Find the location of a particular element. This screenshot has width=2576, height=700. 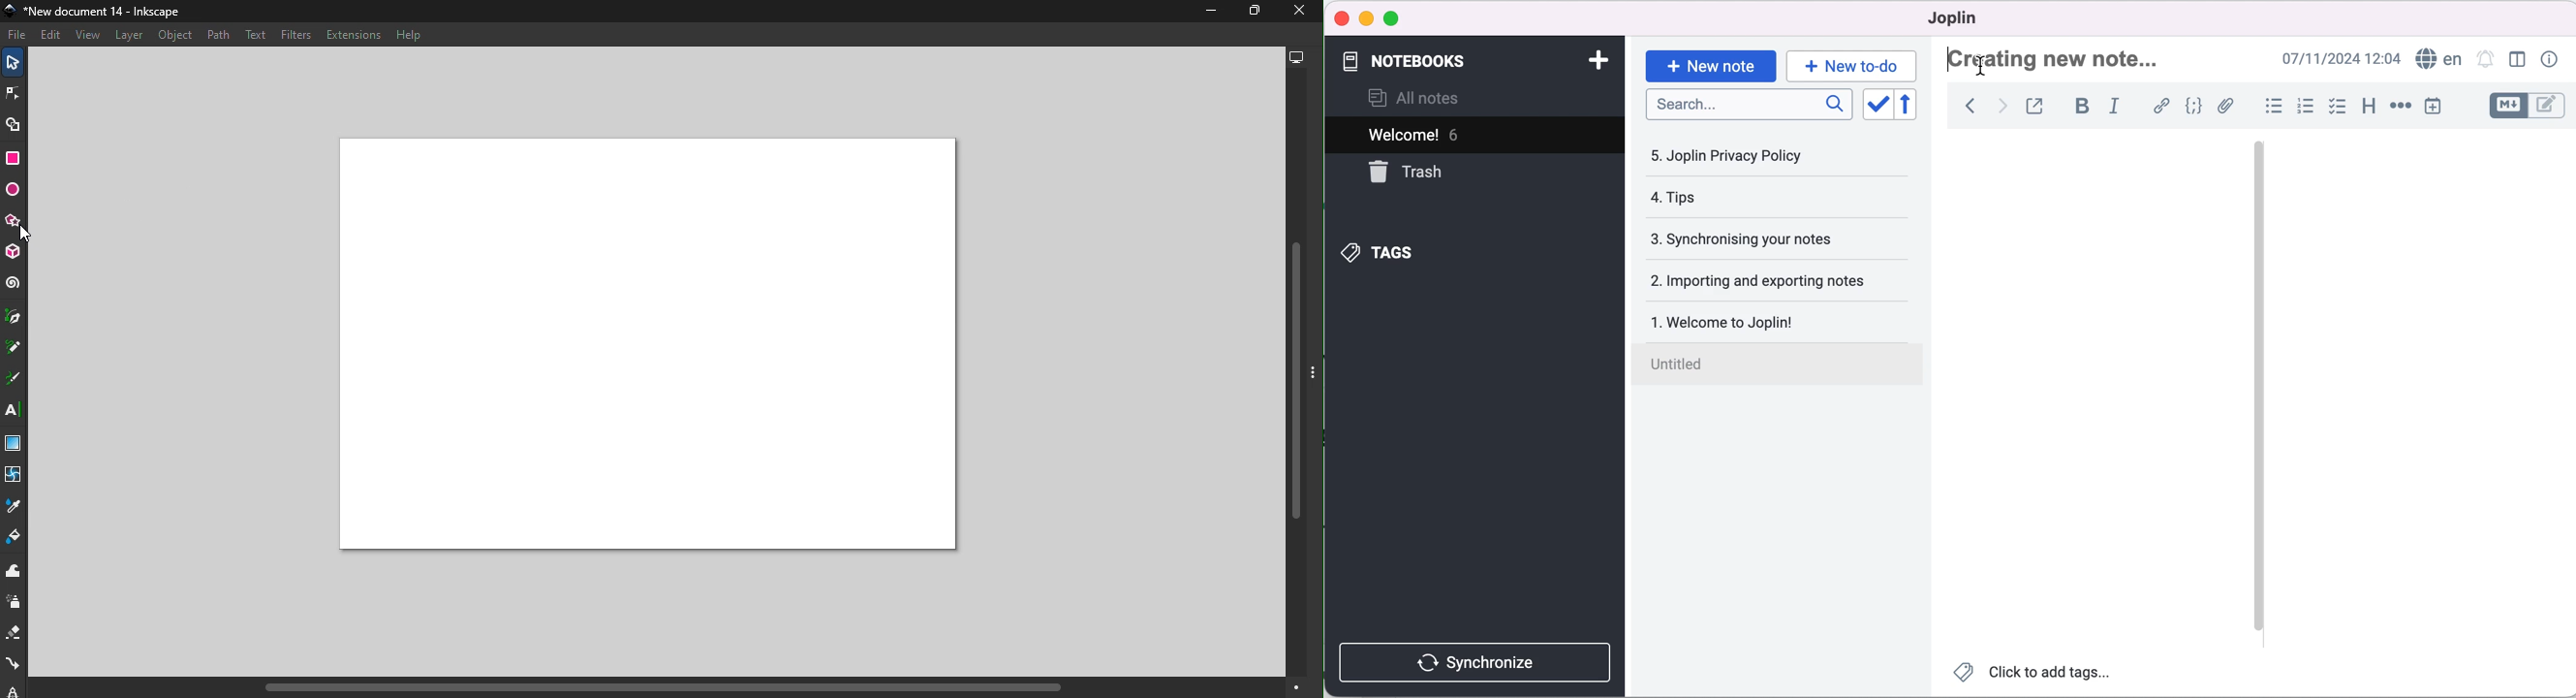

cursor is located at coordinates (26, 234).